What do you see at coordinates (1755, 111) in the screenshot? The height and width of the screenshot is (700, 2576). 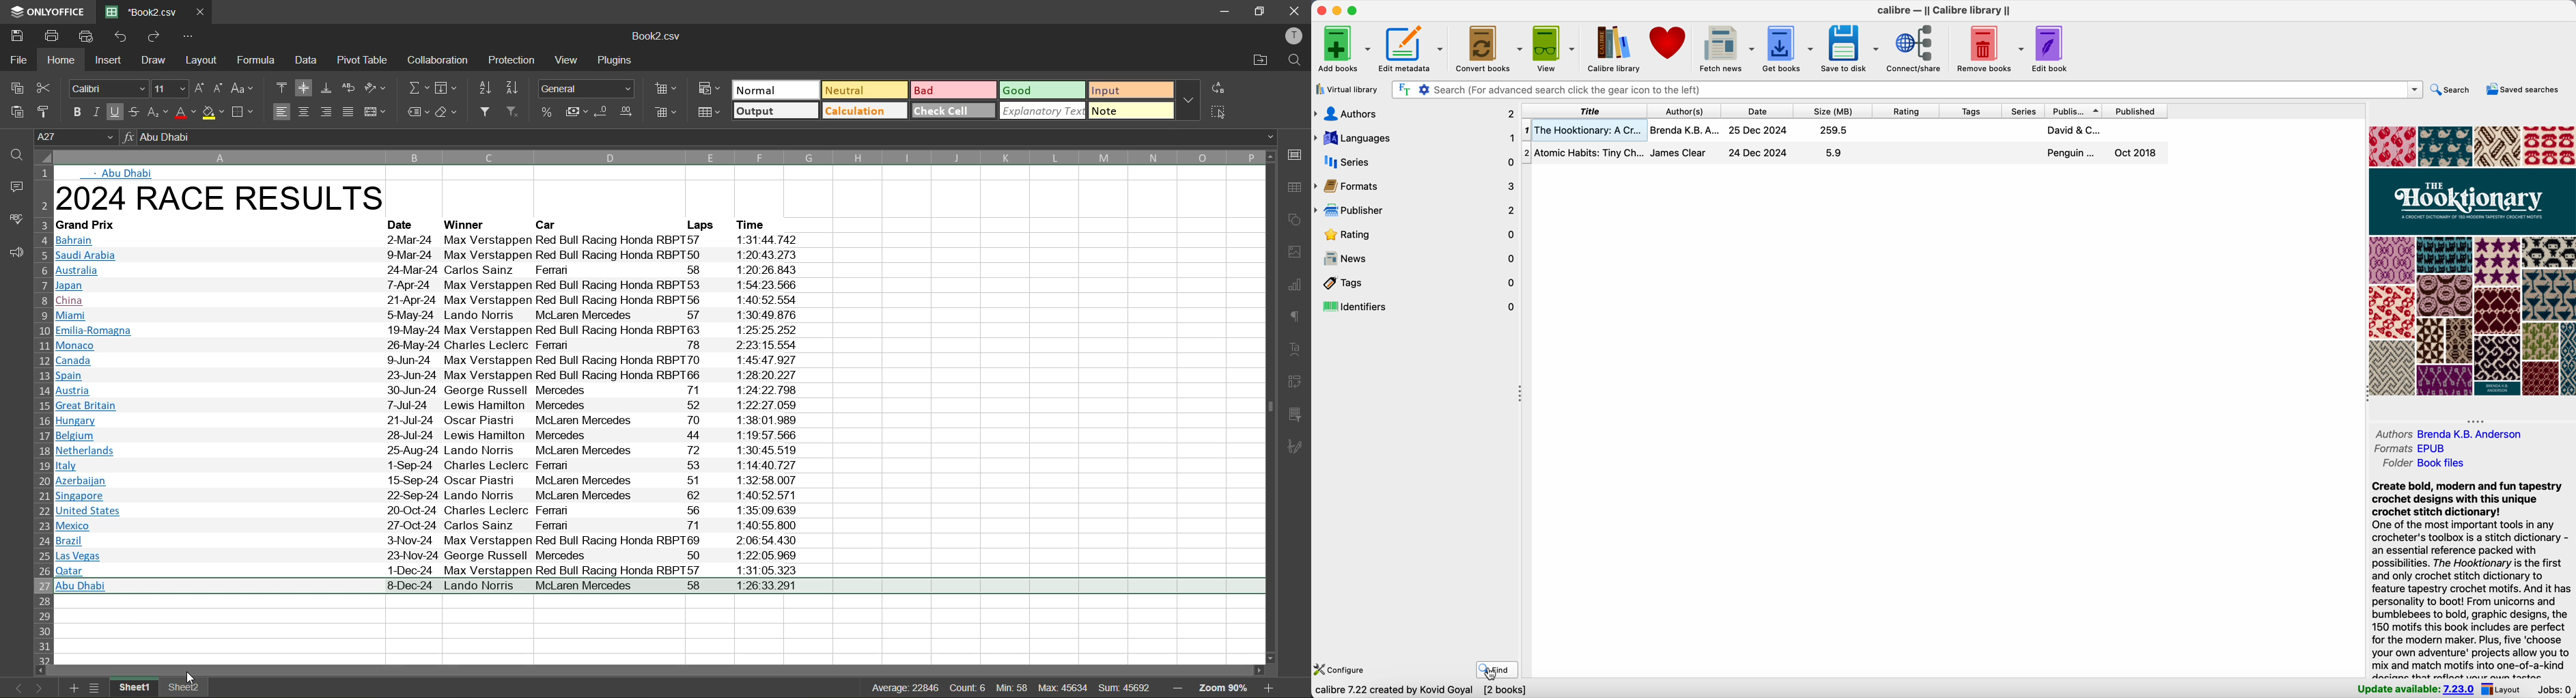 I see `date` at bounding box center [1755, 111].